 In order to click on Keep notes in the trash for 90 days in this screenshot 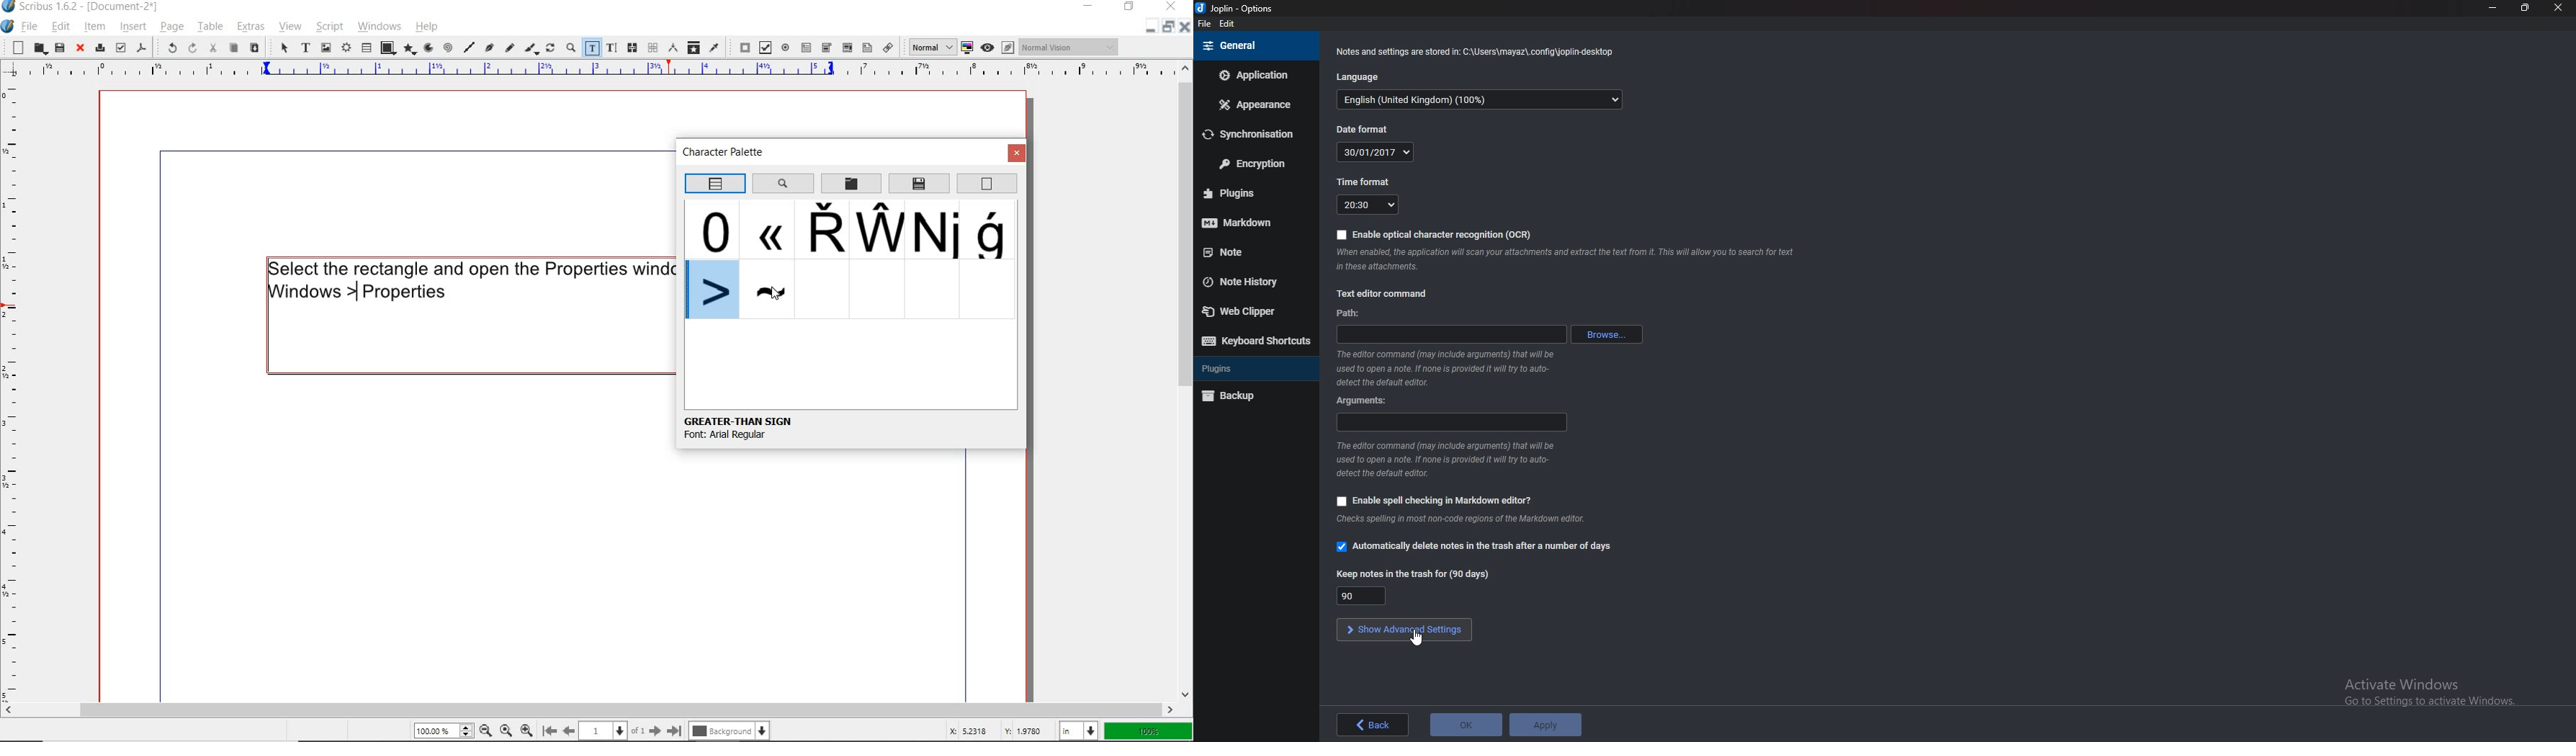, I will do `click(1415, 573)`.